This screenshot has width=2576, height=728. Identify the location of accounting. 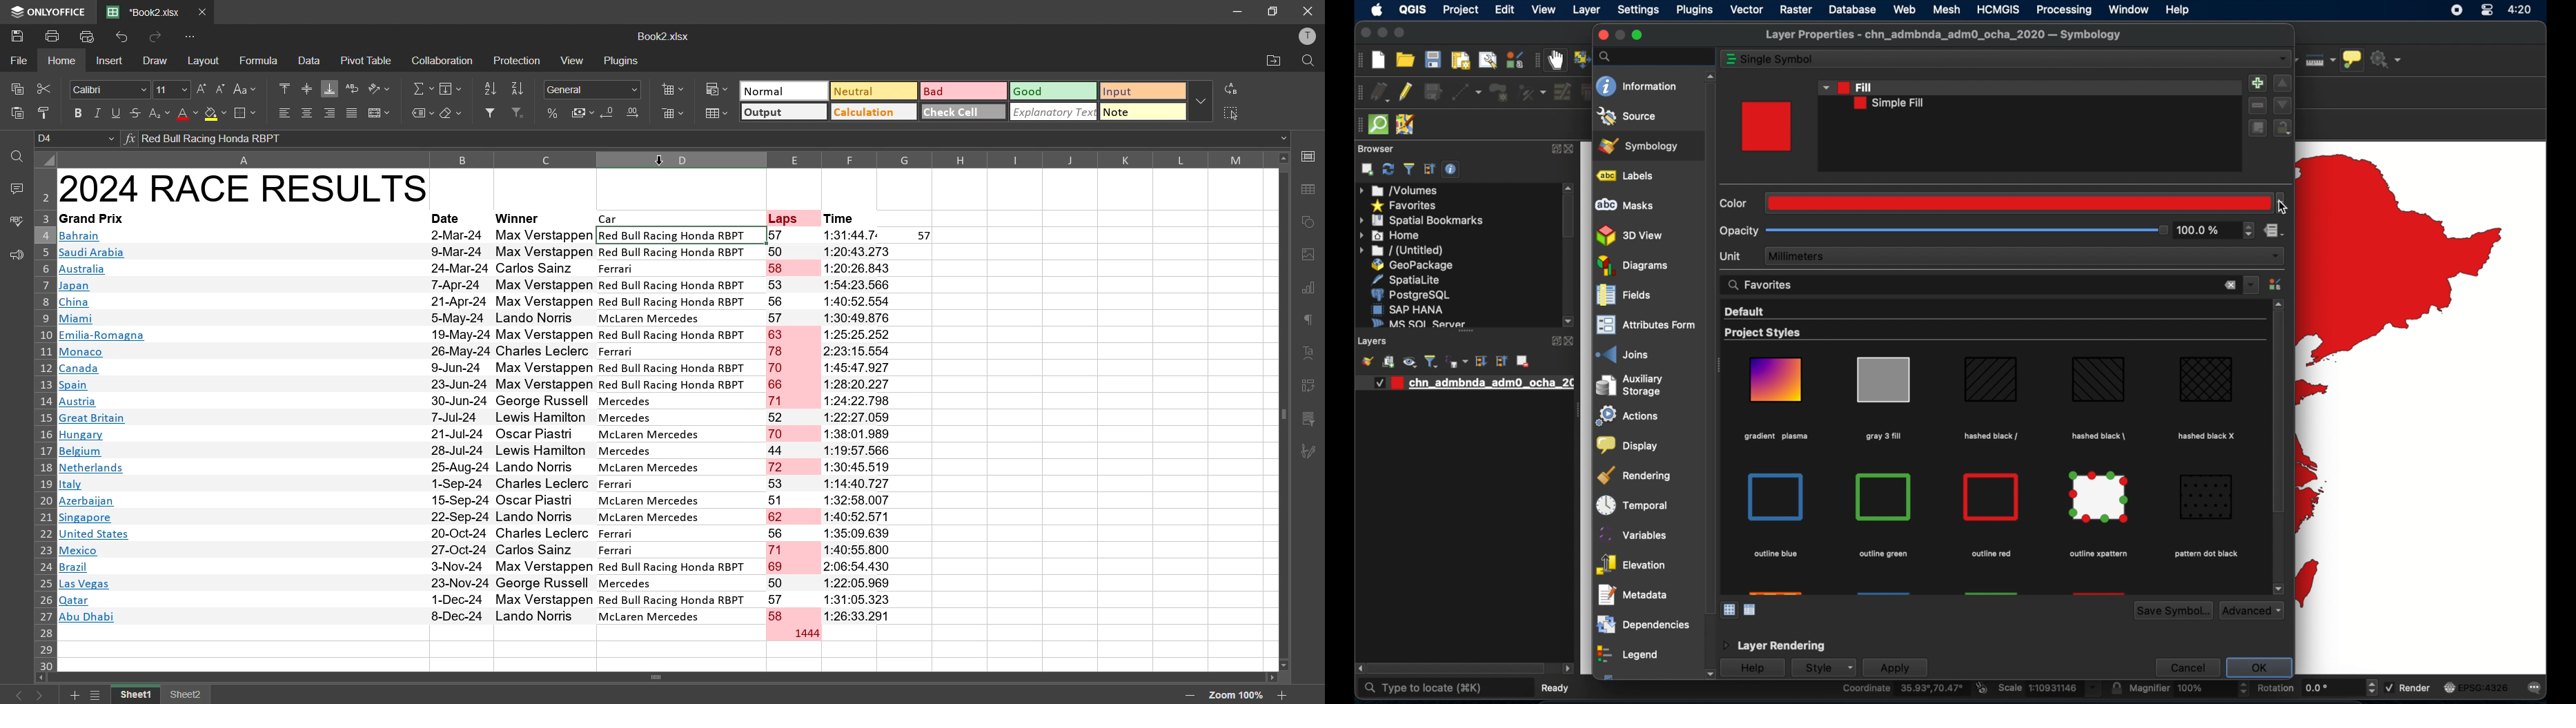
(583, 110).